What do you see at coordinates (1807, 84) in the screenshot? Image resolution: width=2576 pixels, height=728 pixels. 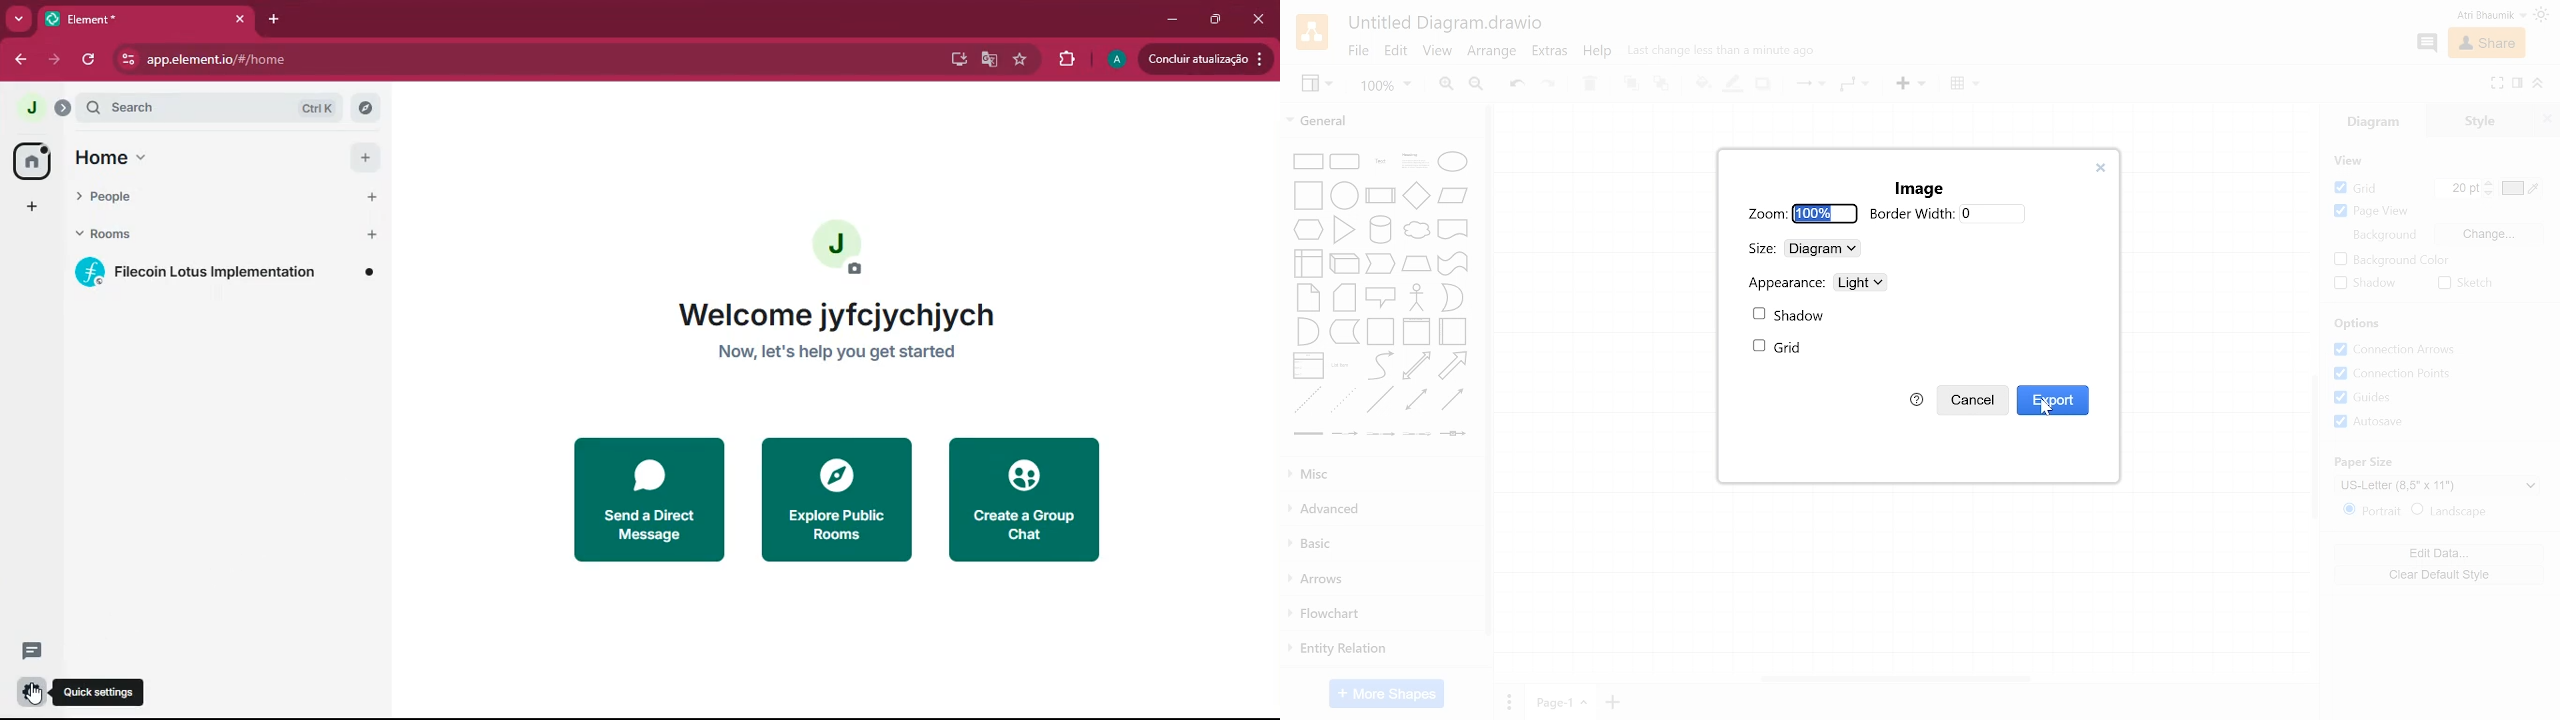 I see `Connection` at bounding box center [1807, 84].